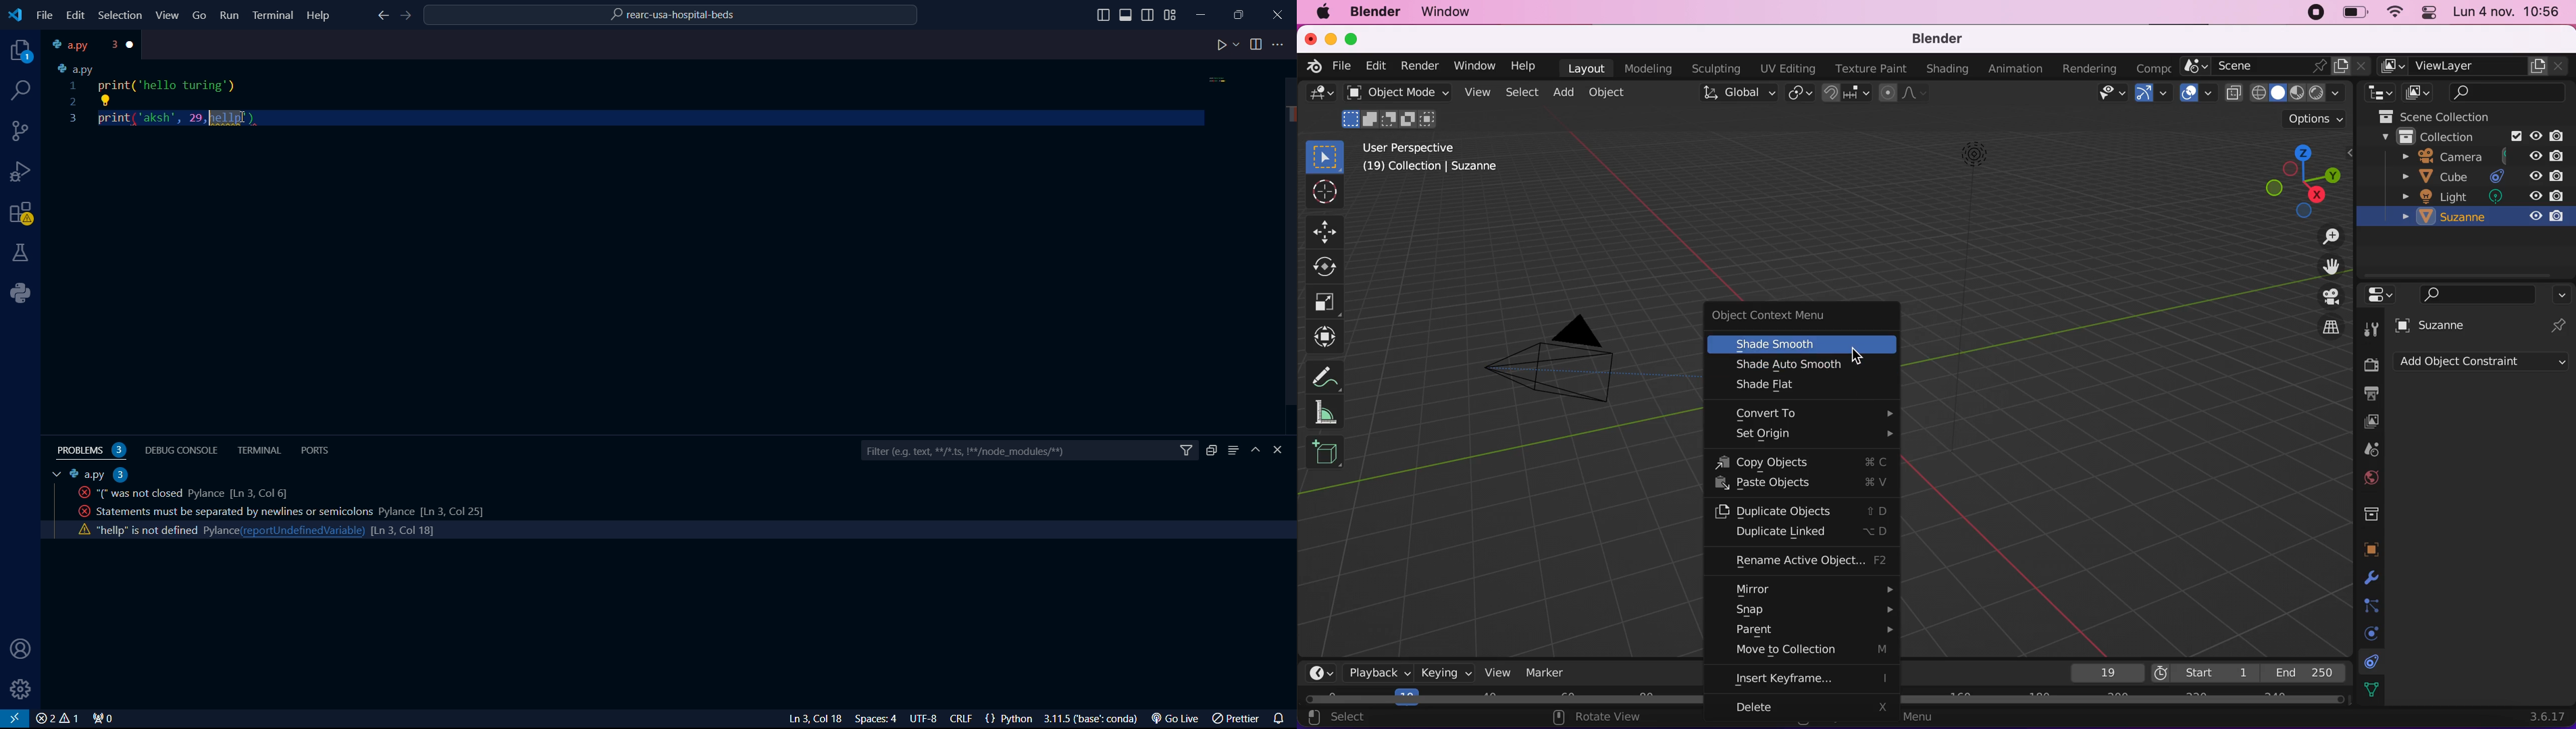 This screenshot has width=2576, height=756. I want to click on edit, so click(74, 15).